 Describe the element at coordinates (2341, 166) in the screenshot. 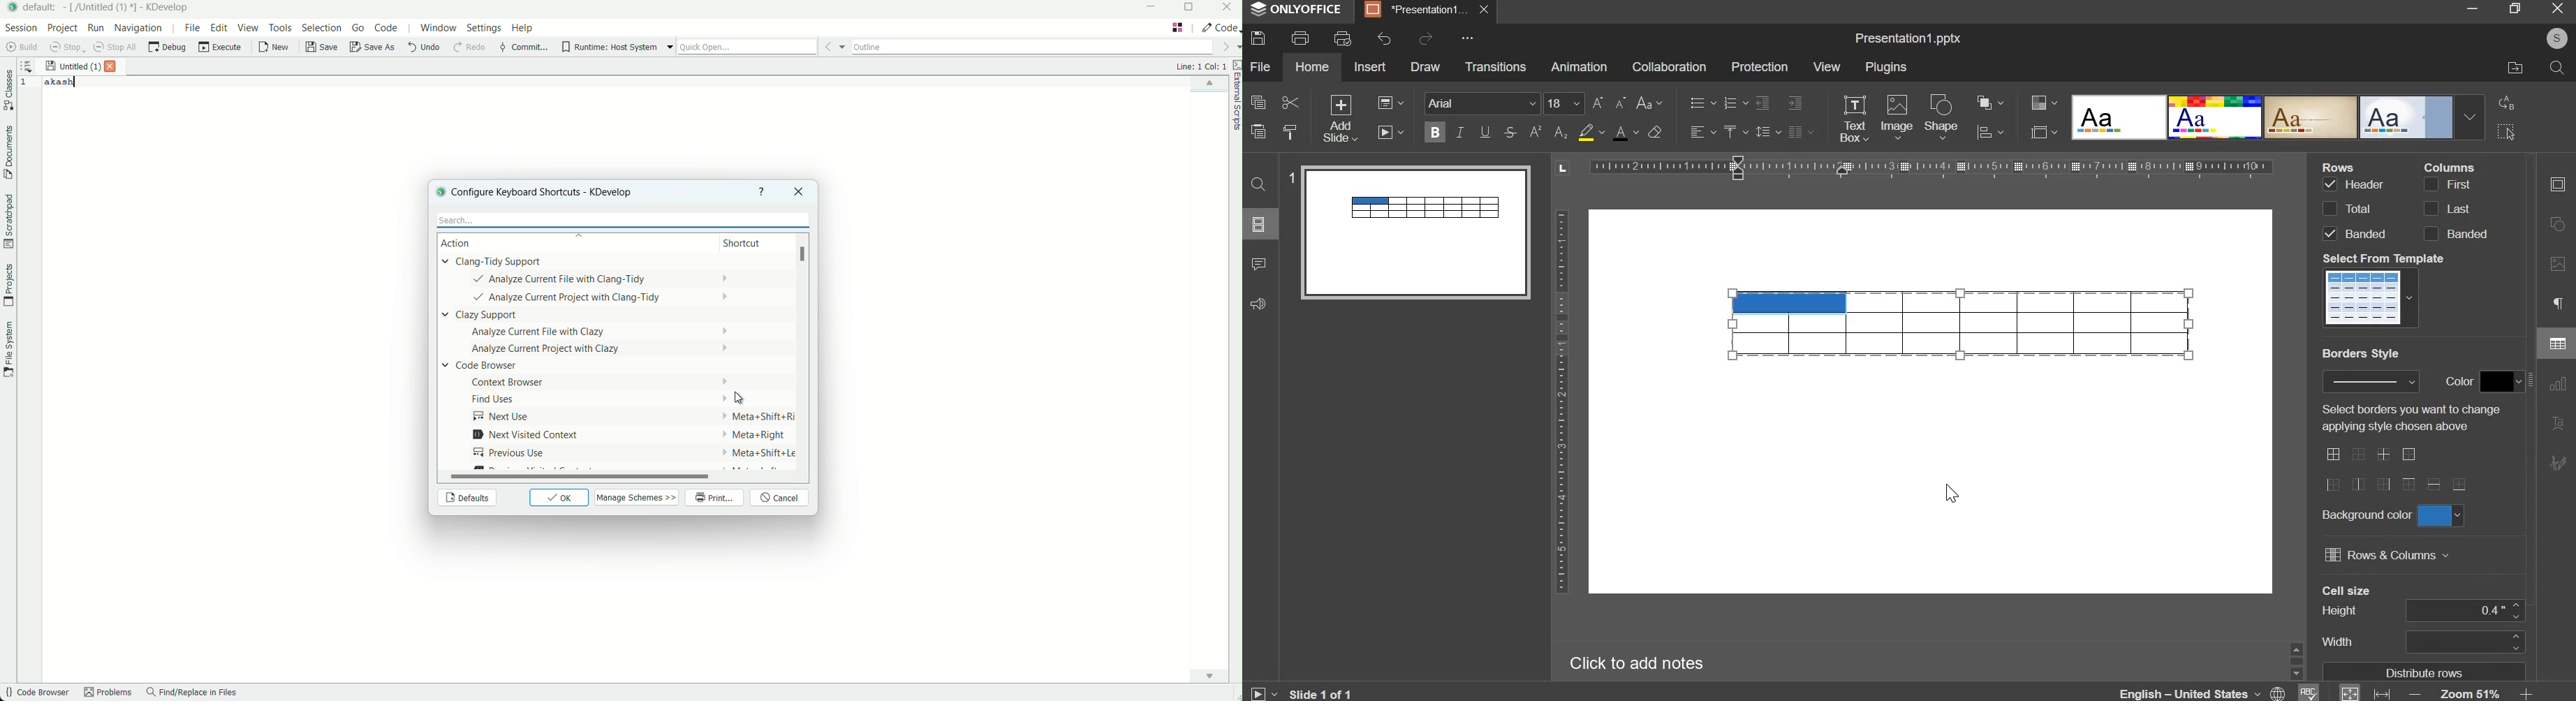

I see `Rows` at that location.